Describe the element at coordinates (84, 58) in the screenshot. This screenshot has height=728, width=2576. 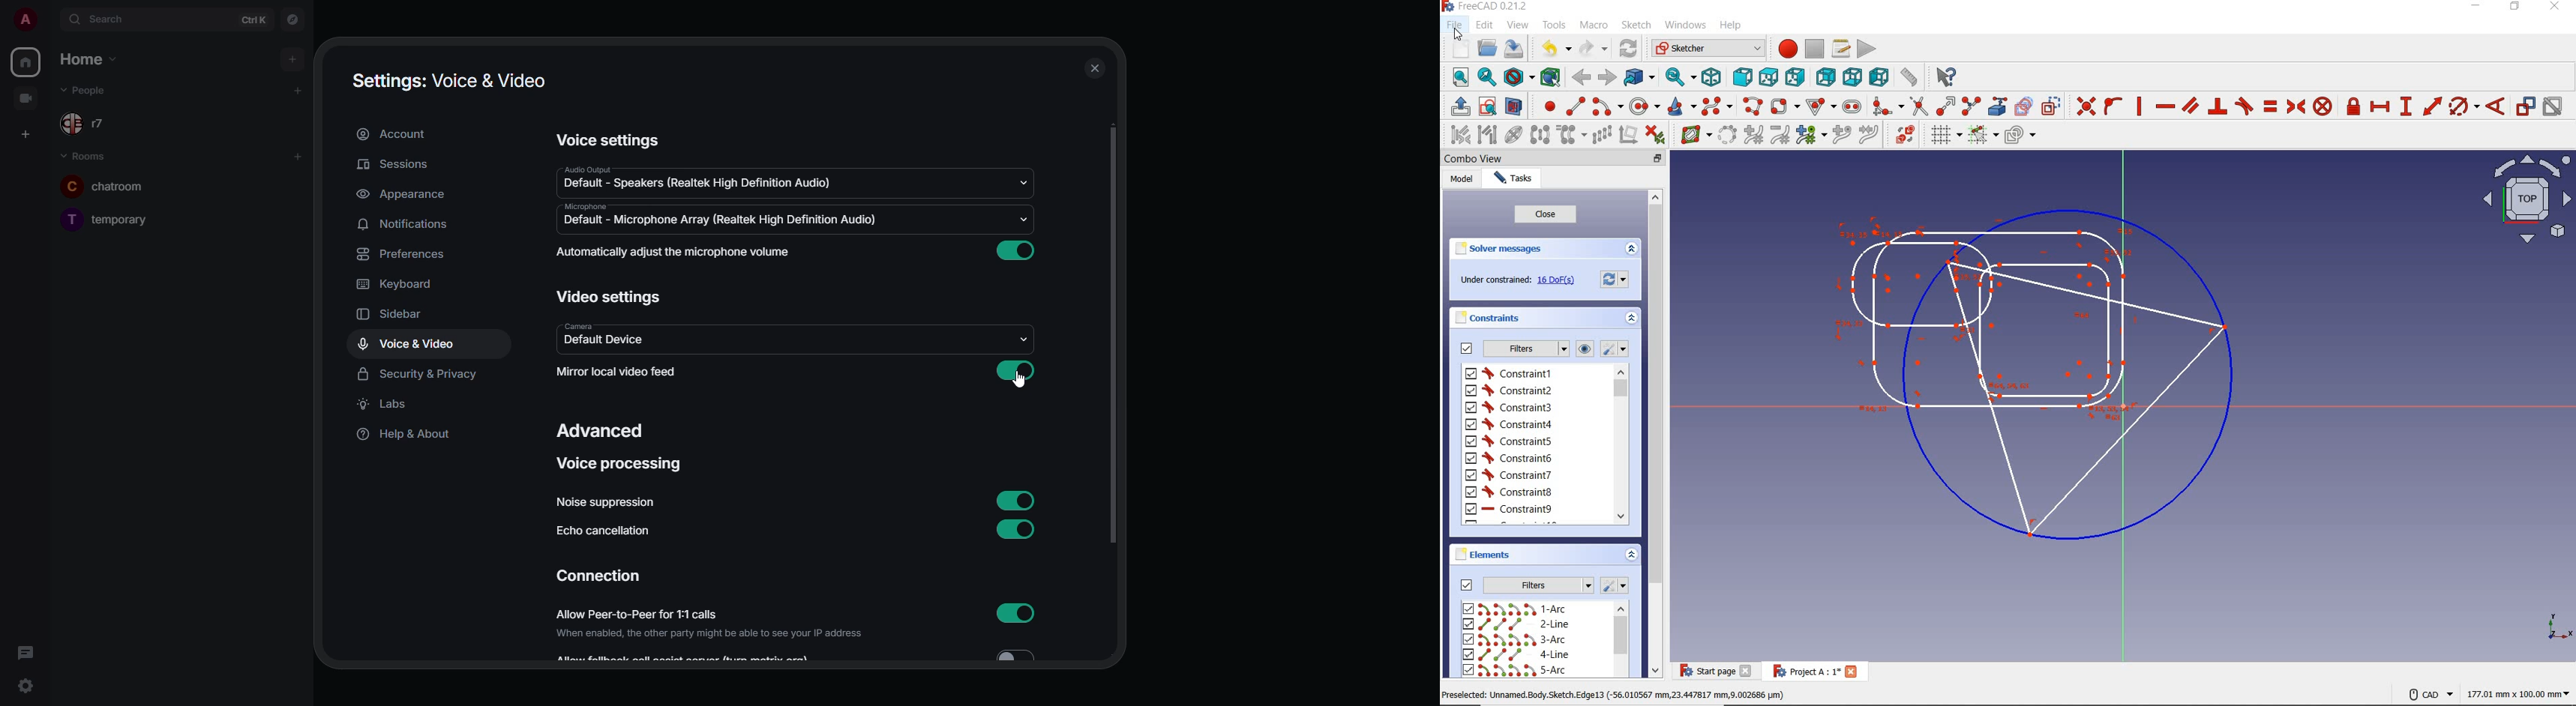
I see `home` at that location.